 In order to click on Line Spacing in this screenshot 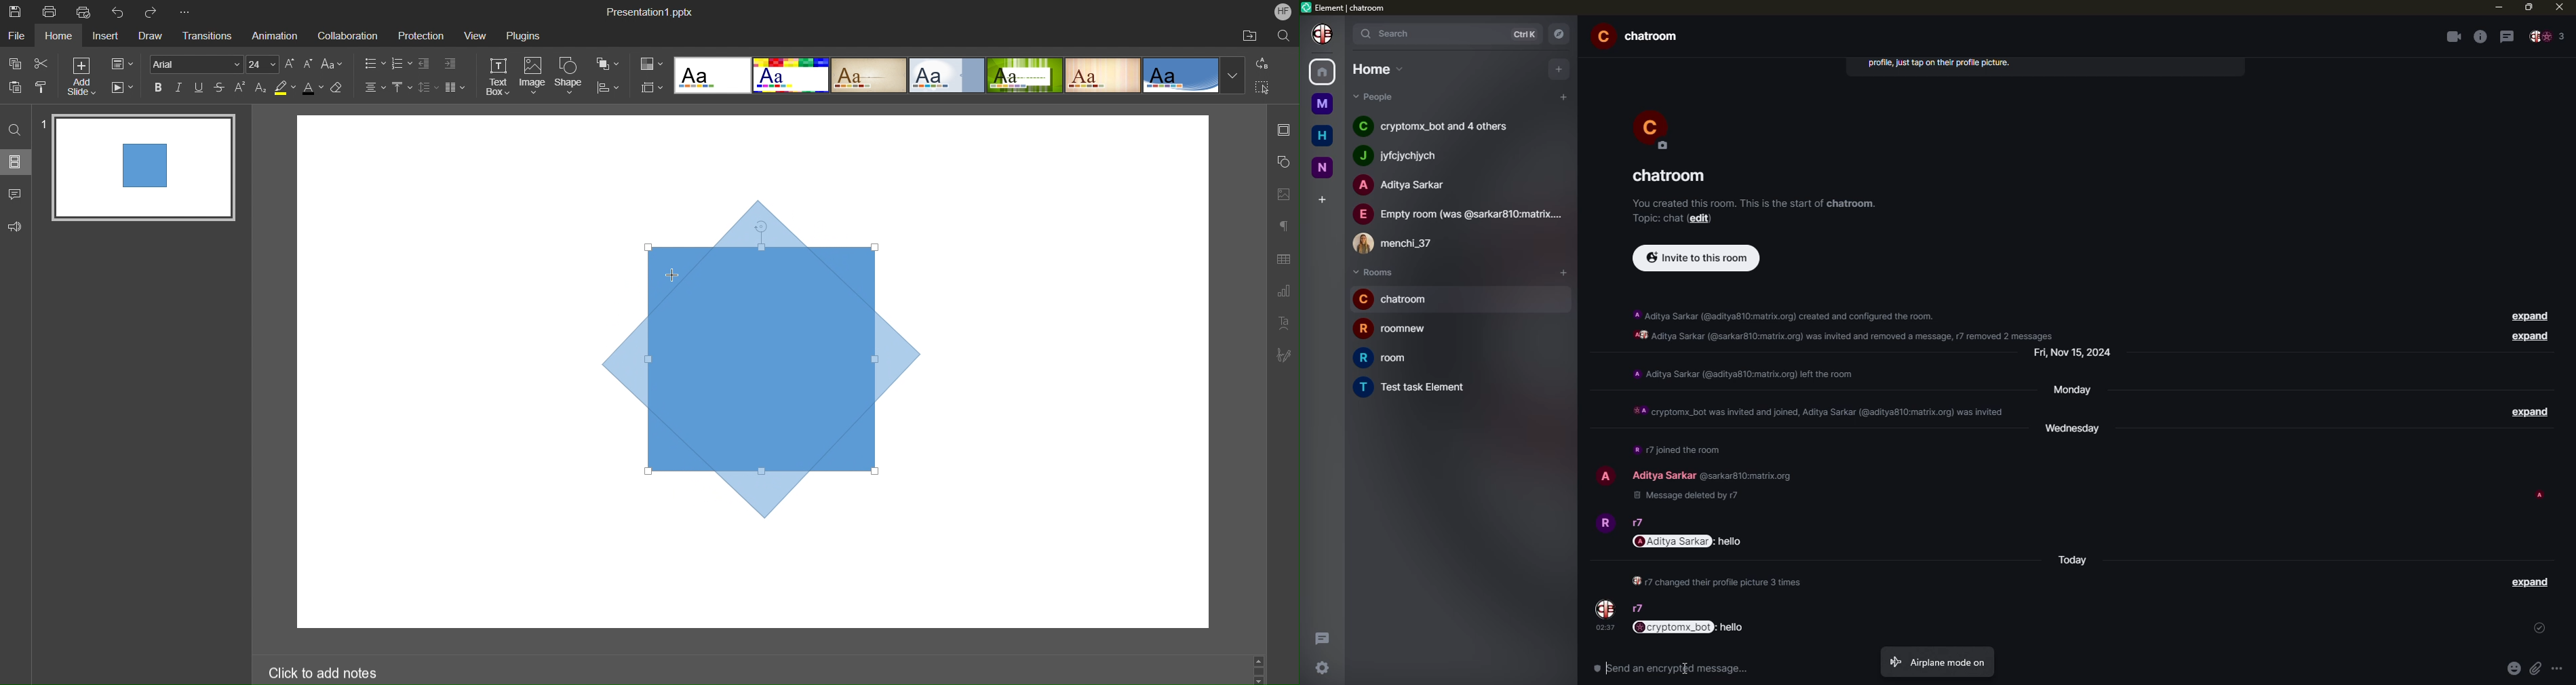, I will do `click(429, 87)`.